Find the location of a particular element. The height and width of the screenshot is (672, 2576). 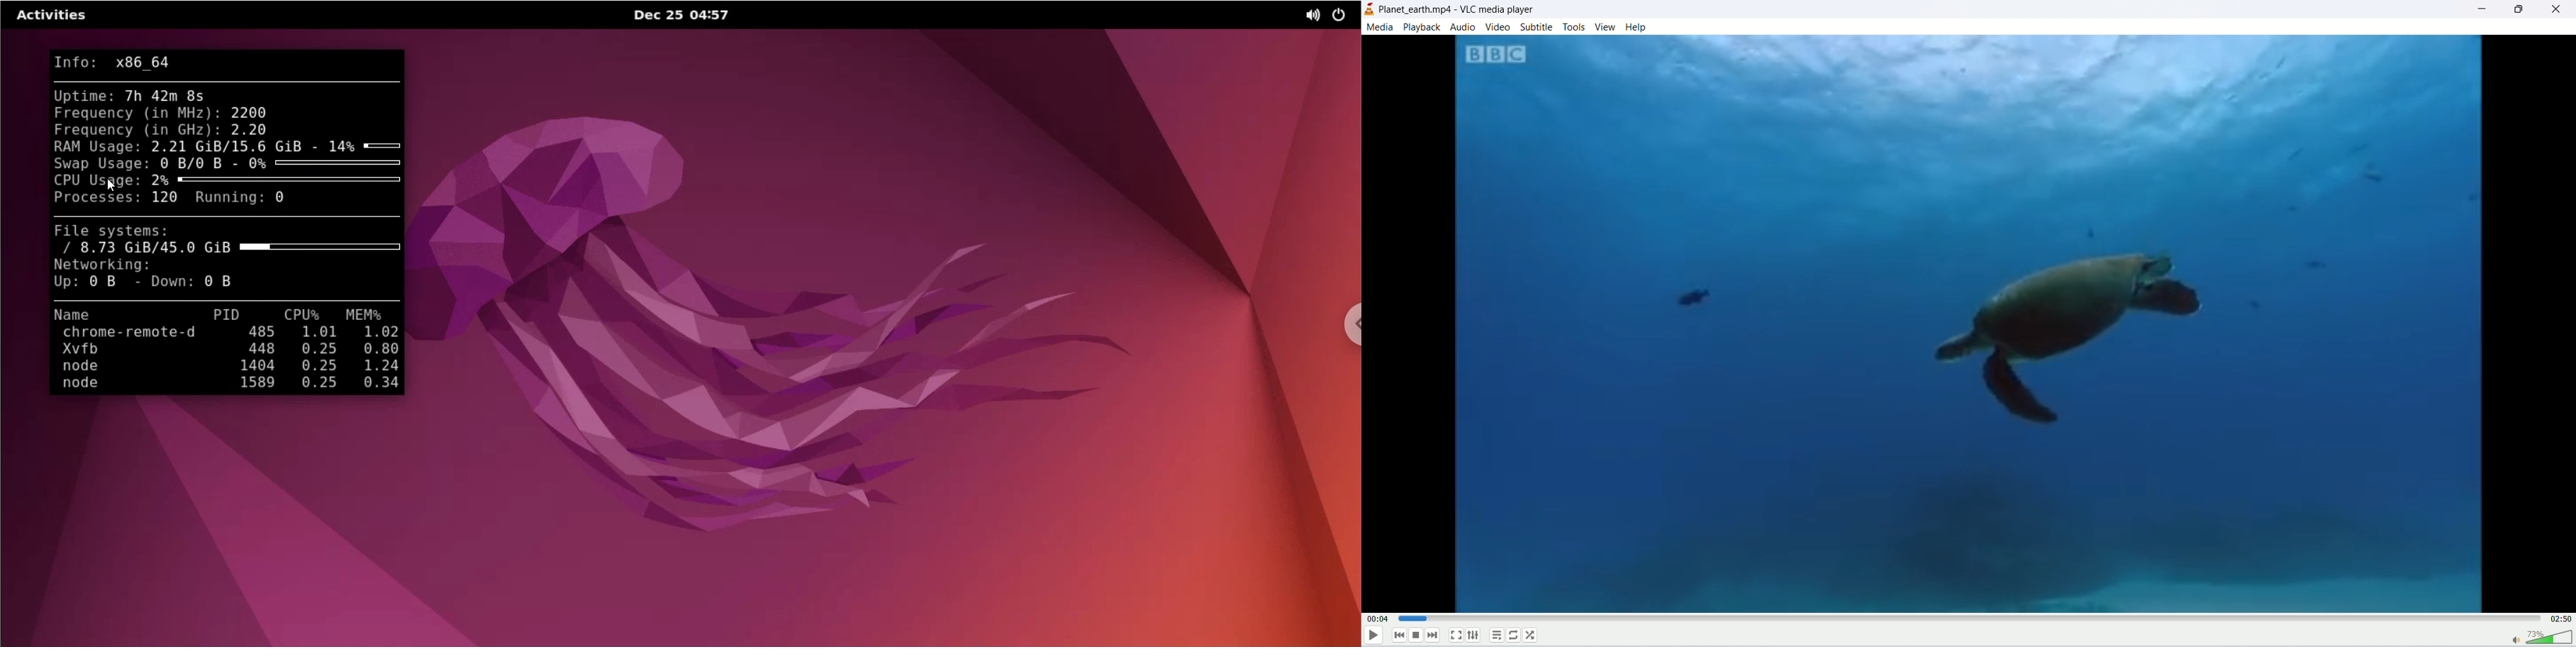

audio is located at coordinates (1461, 28).